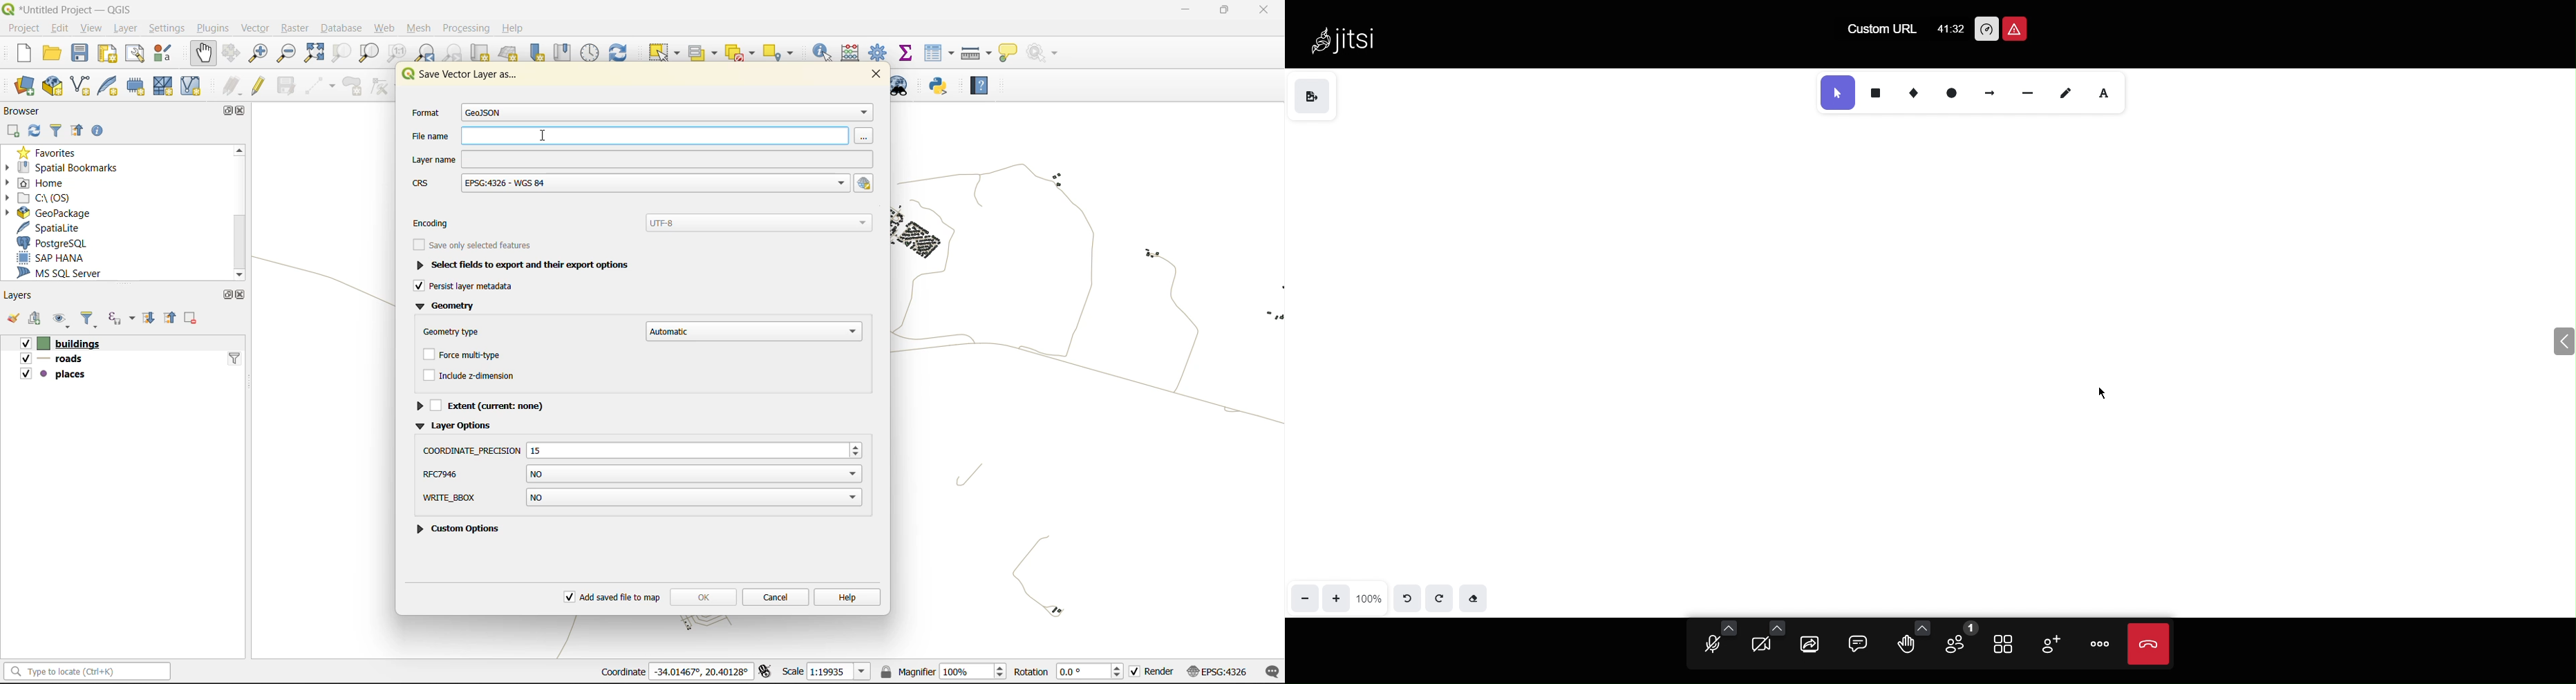 The width and height of the screenshot is (2576, 700). What do you see at coordinates (204, 55) in the screenshot?
I see `pan map` at bounding box center [204, 55].